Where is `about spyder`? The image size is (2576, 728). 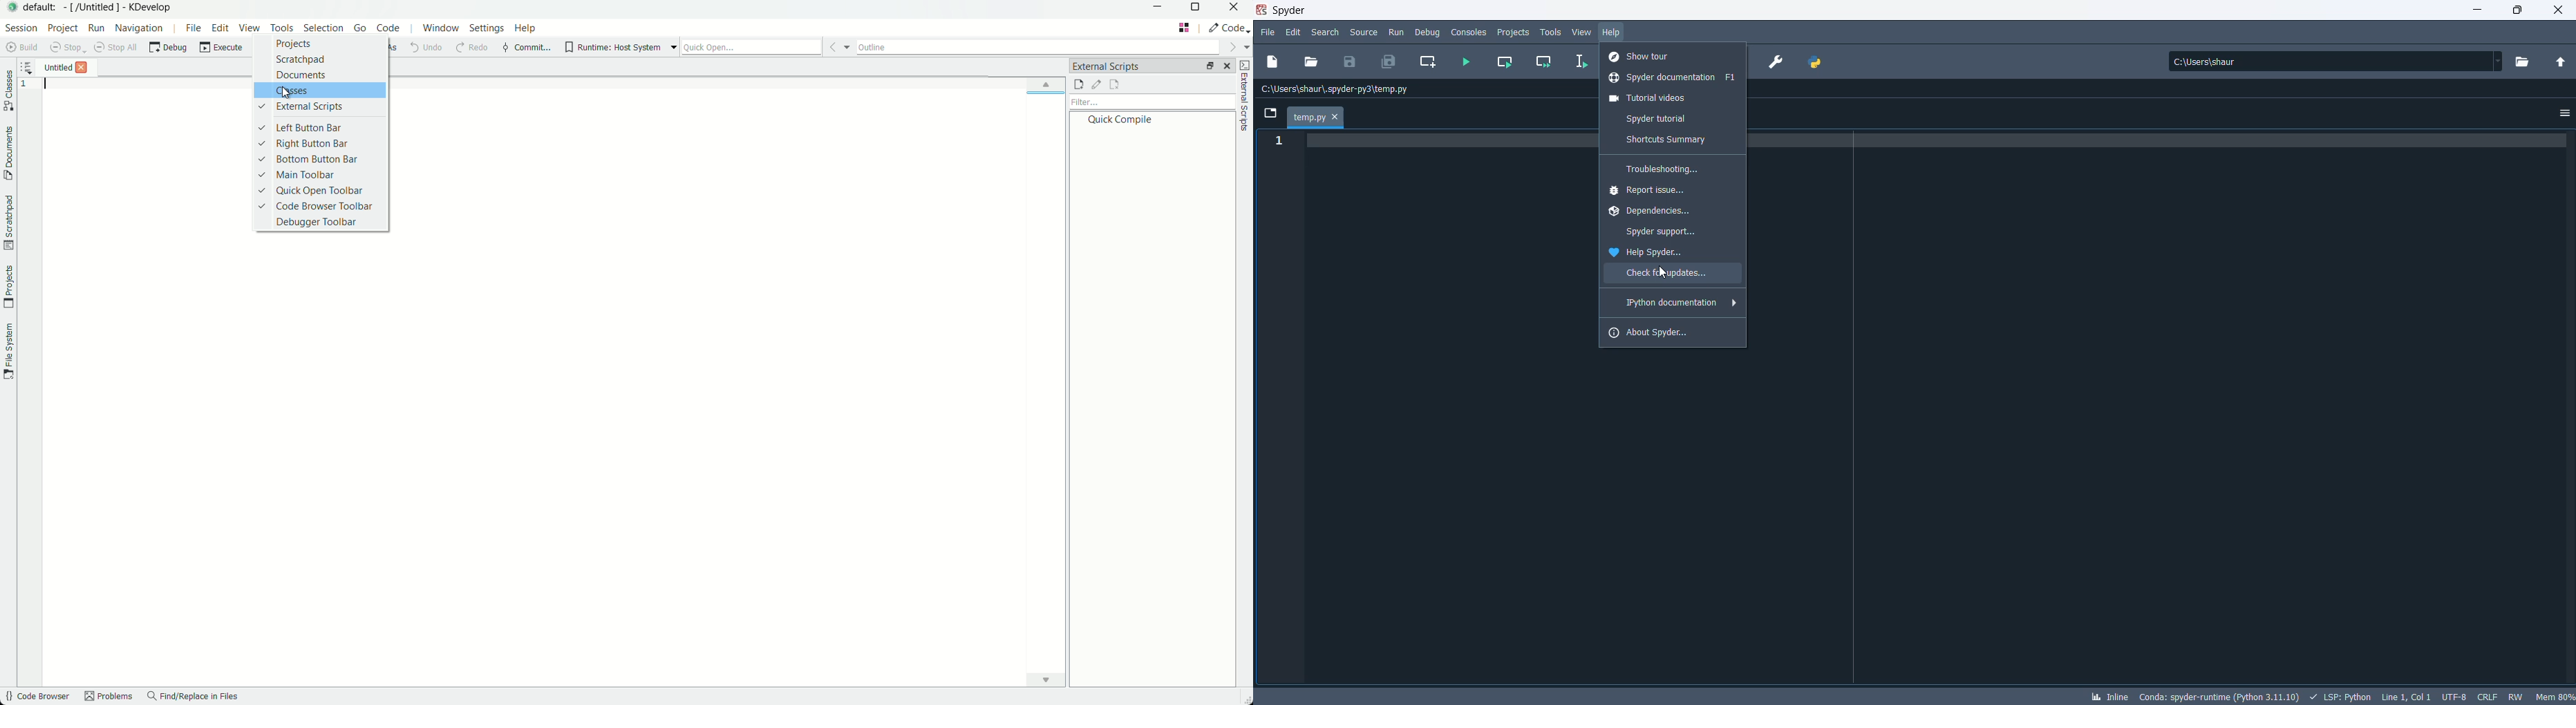
about spyder is located at coordinates (1672, 332).